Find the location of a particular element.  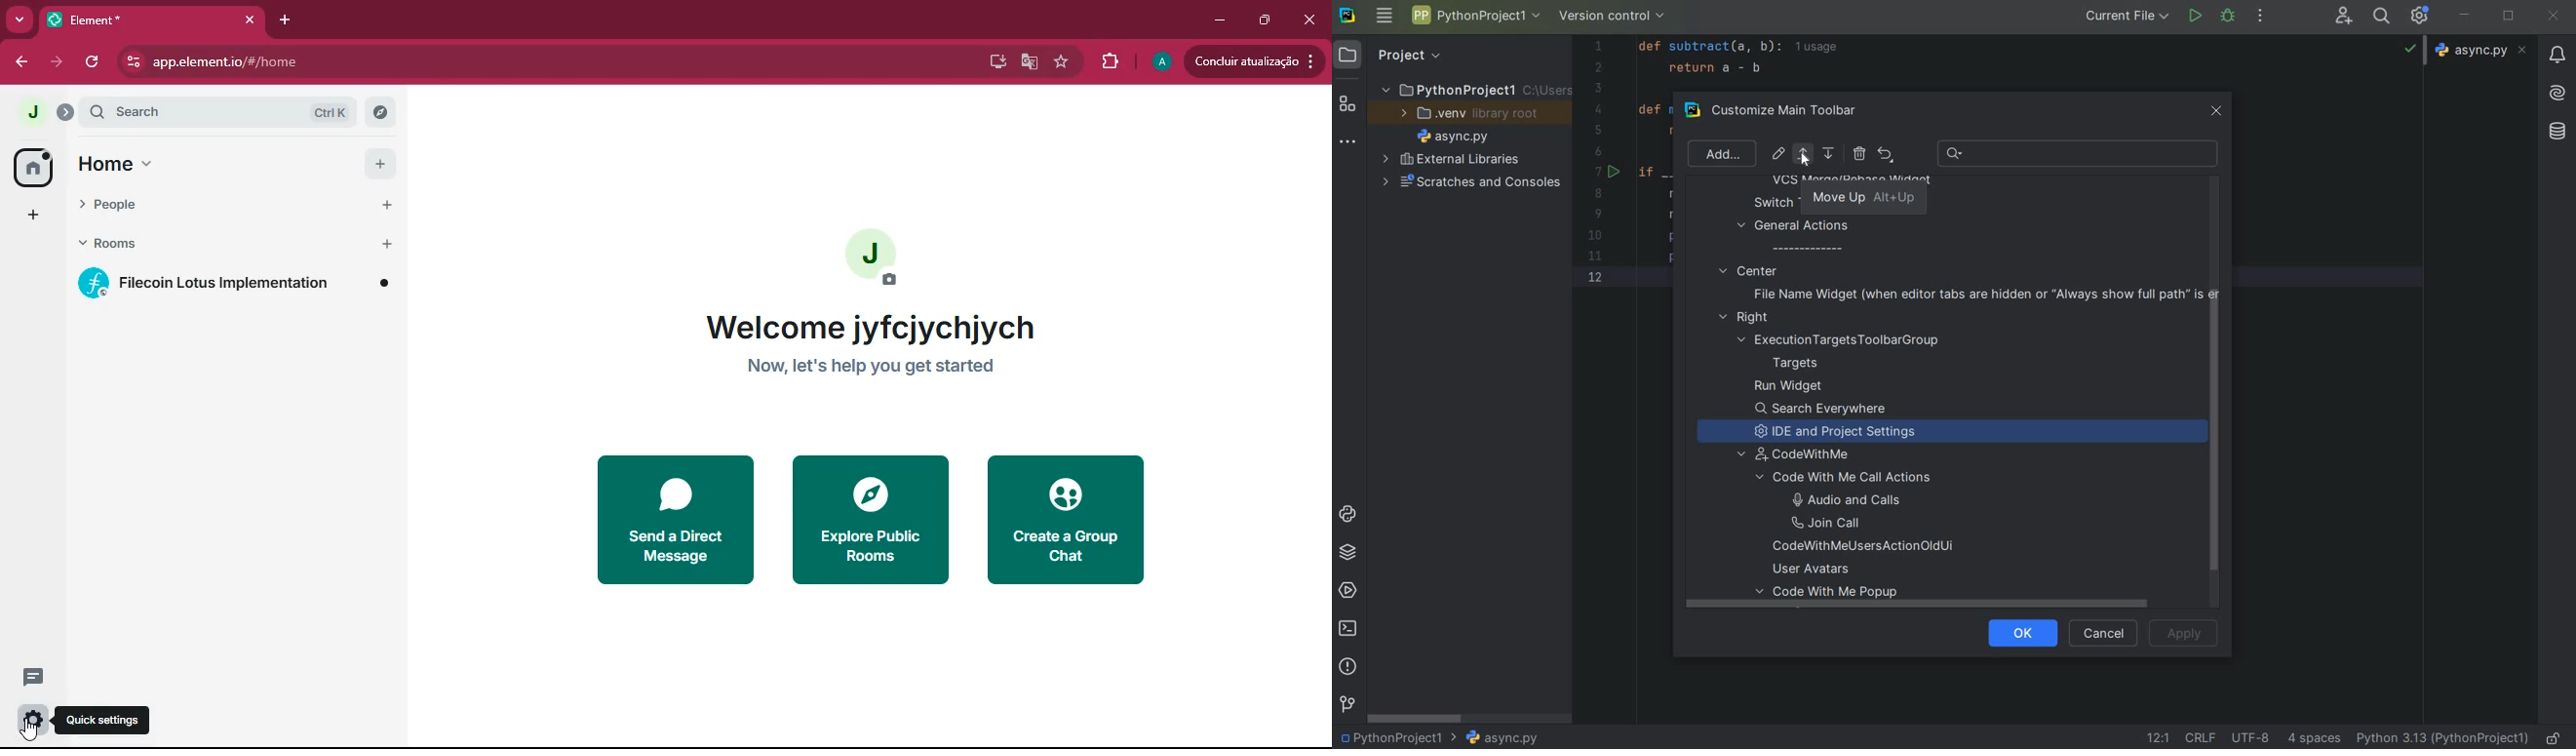

REMOVE is located at coordinates (1859, 153).